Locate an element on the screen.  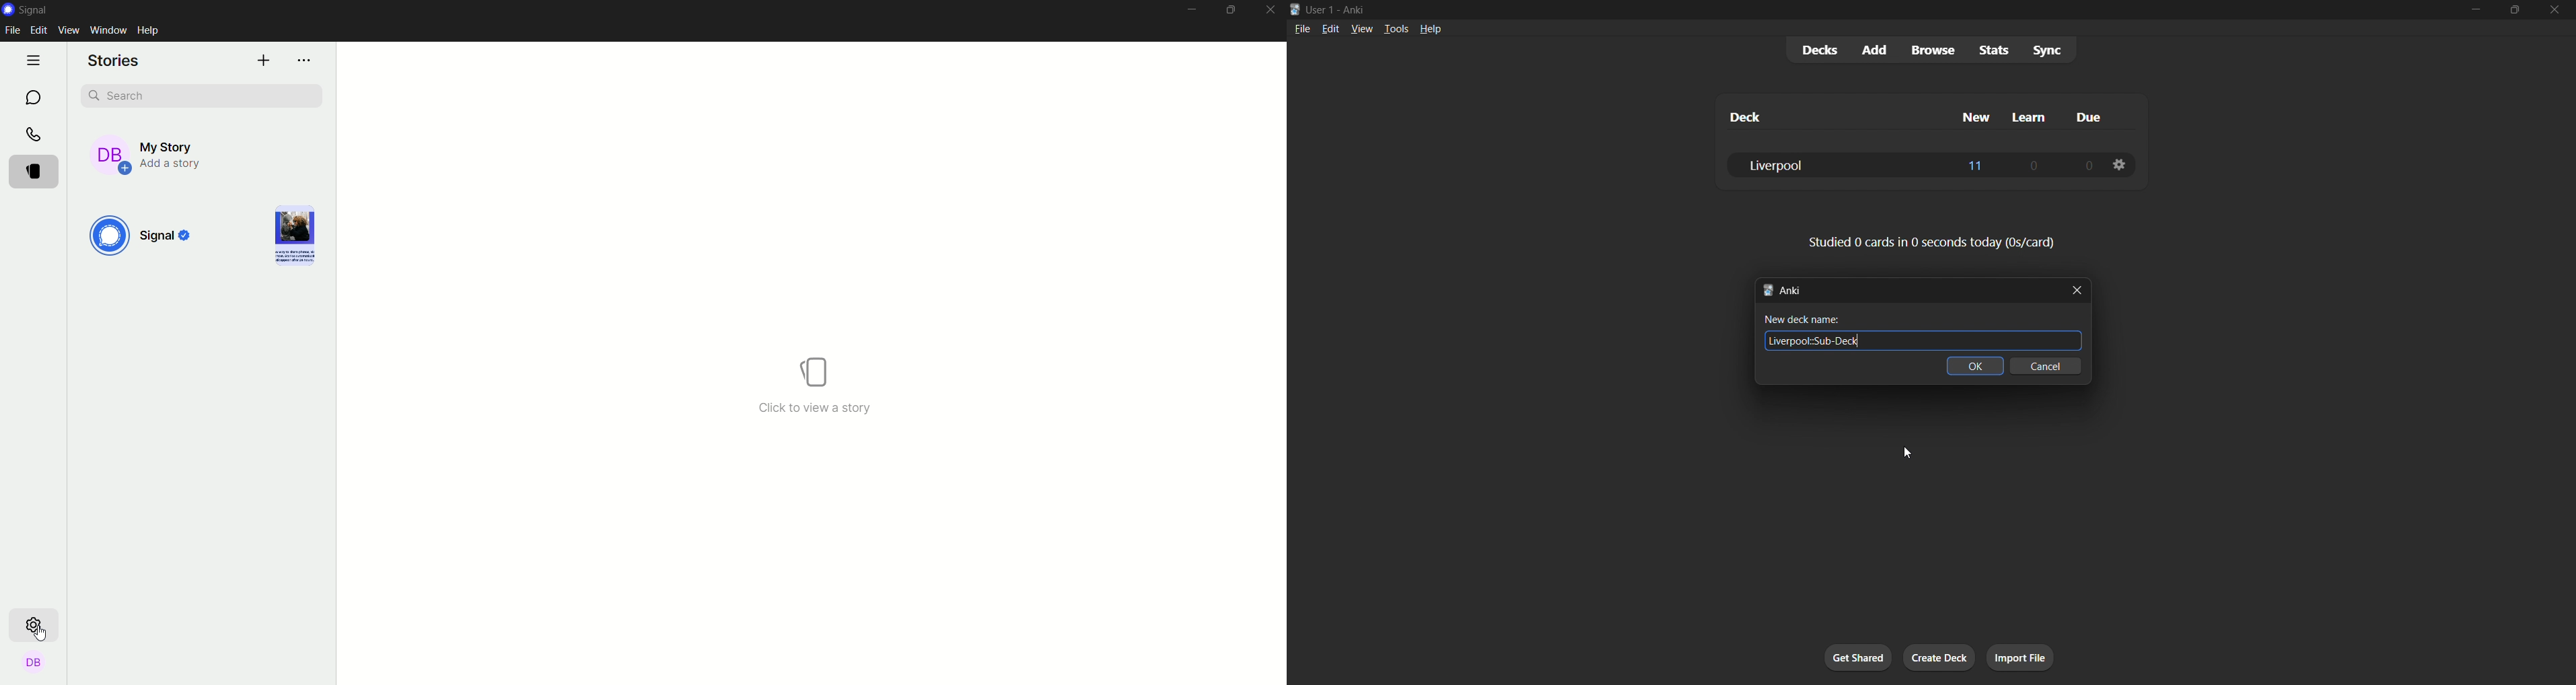
maximize/restore is located at coordinates (2517, 10).